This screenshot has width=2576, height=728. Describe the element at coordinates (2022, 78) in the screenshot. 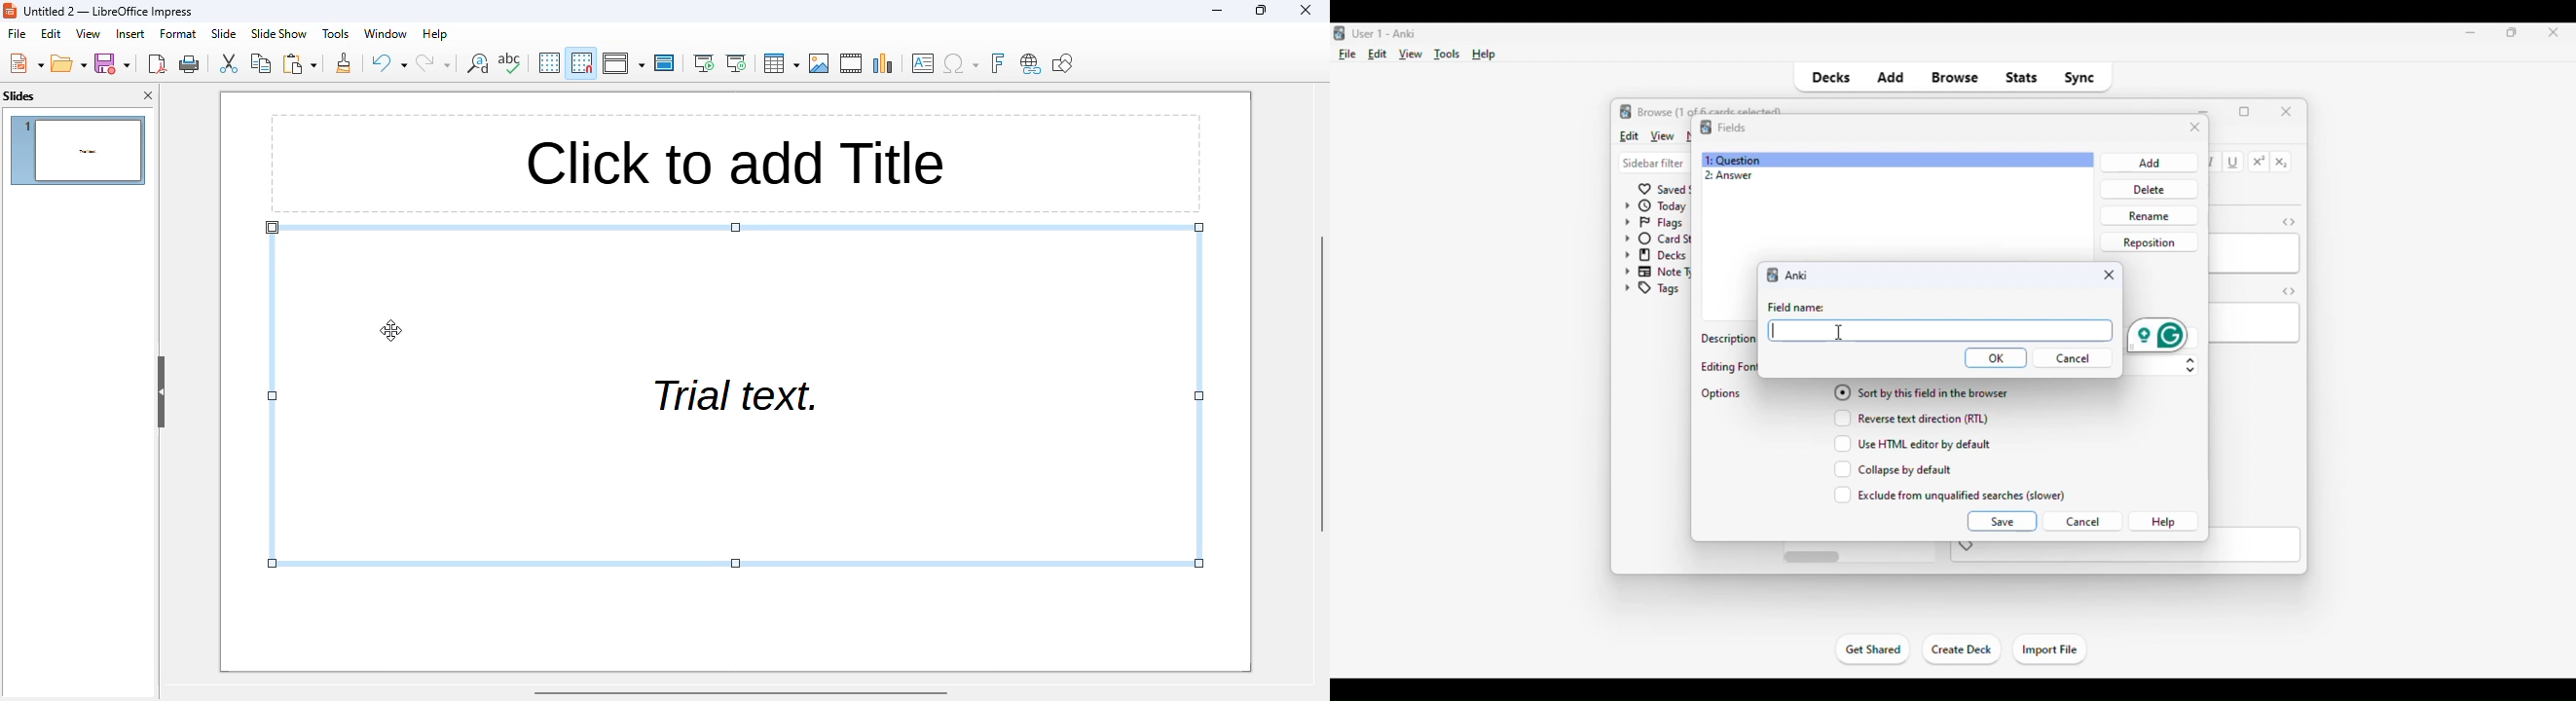

I see `stats` at that location.